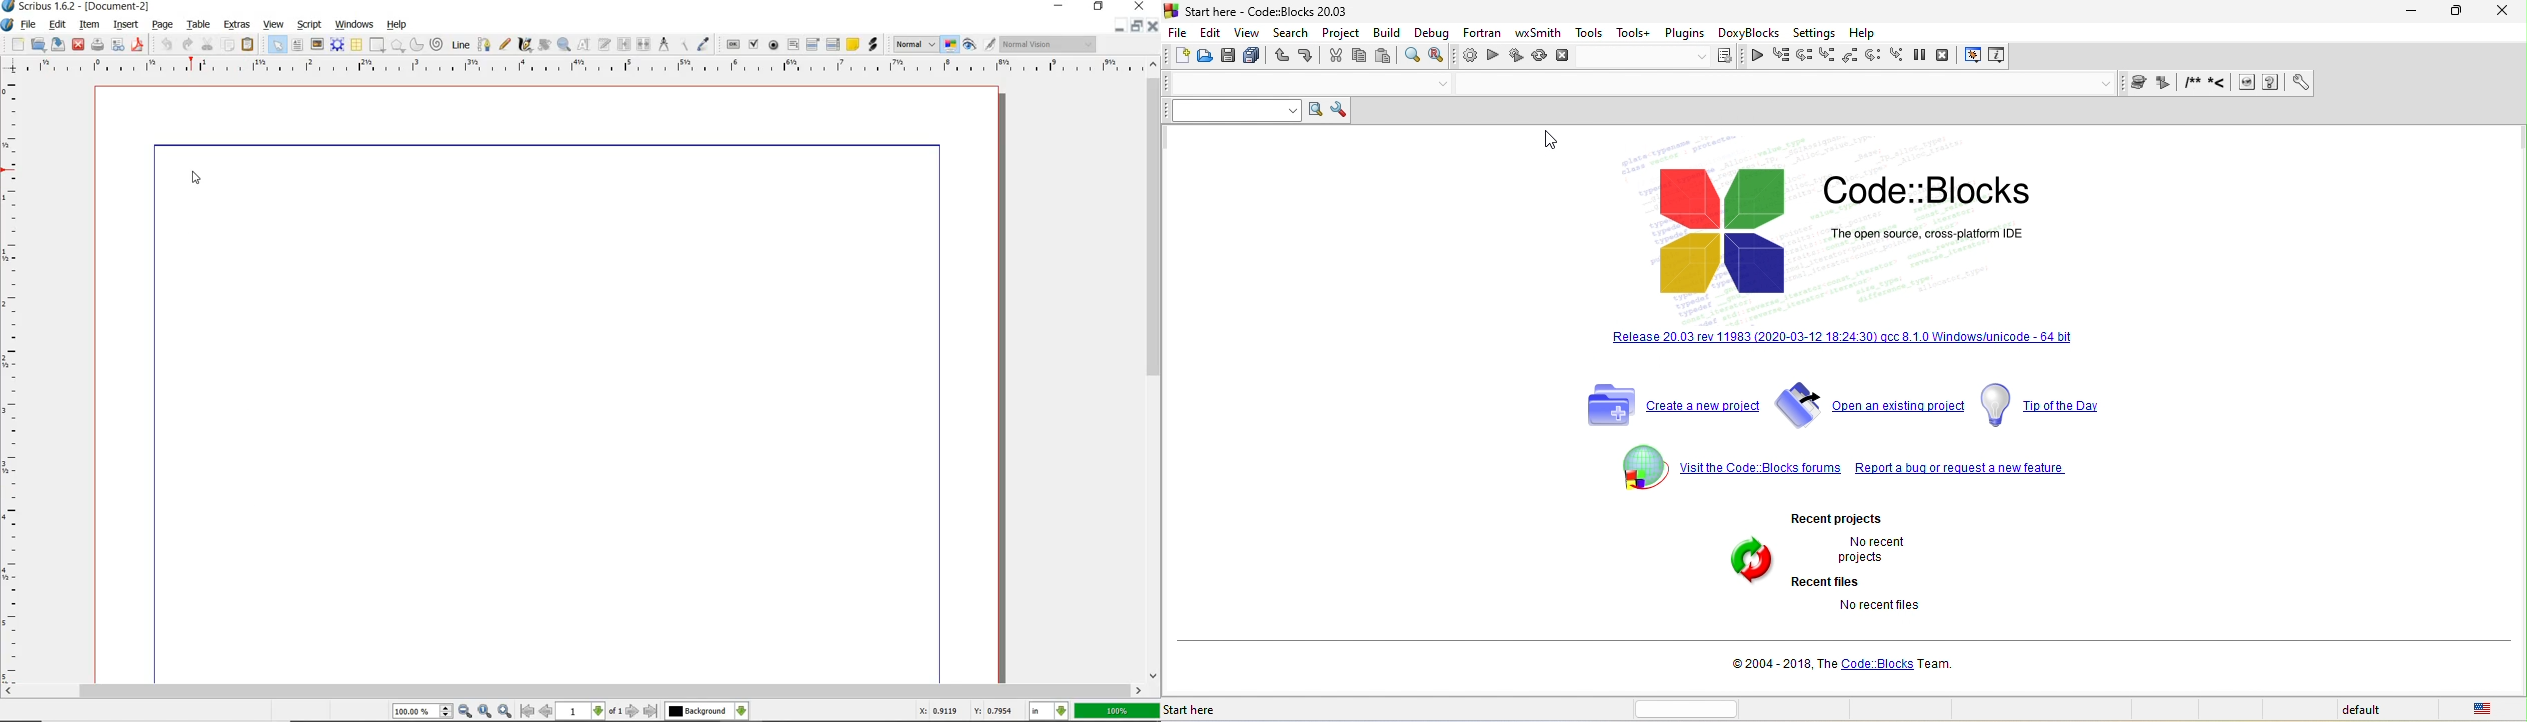  What do you see at coordinates (1566, 59) in the screenshot?
I see `abrot` at bounding box center [1566, 59].